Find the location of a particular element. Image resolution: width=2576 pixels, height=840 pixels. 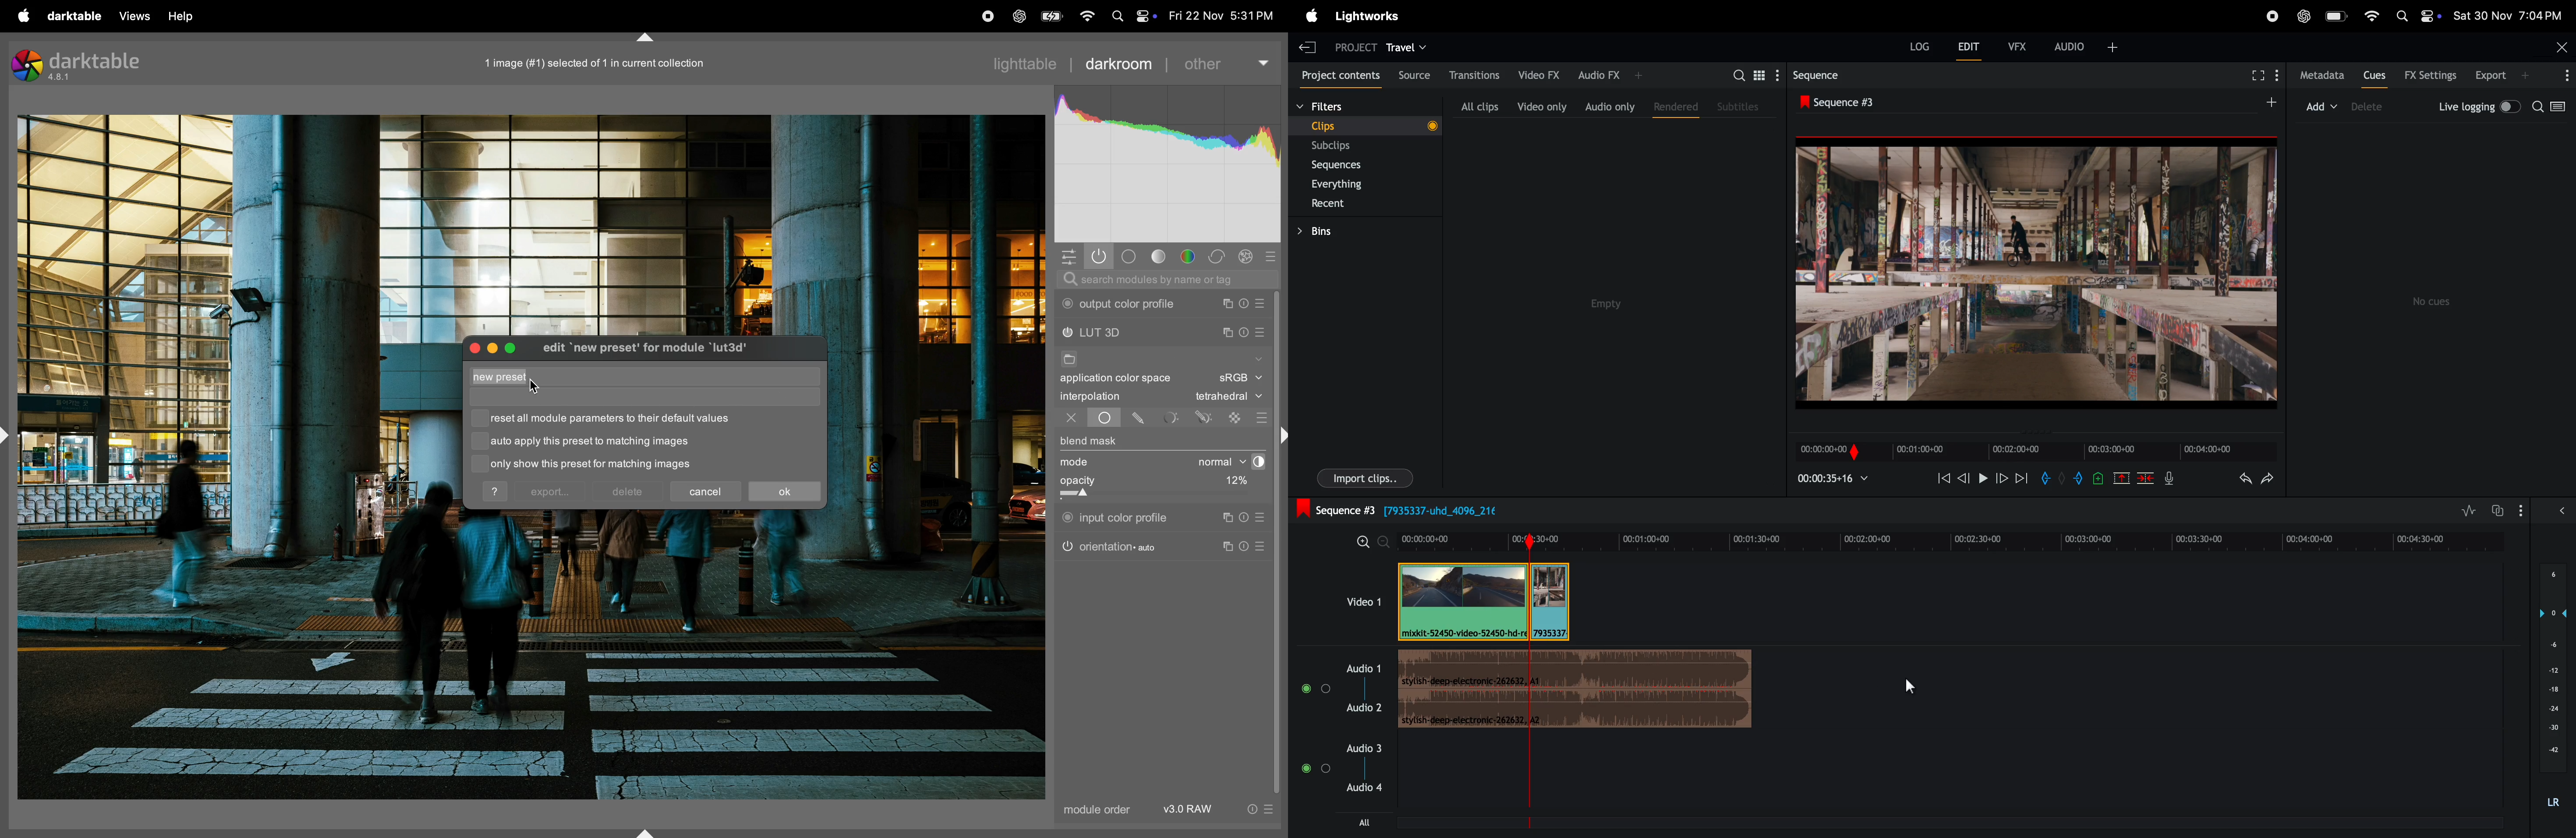

recent is located at coordinates (1351, 203).